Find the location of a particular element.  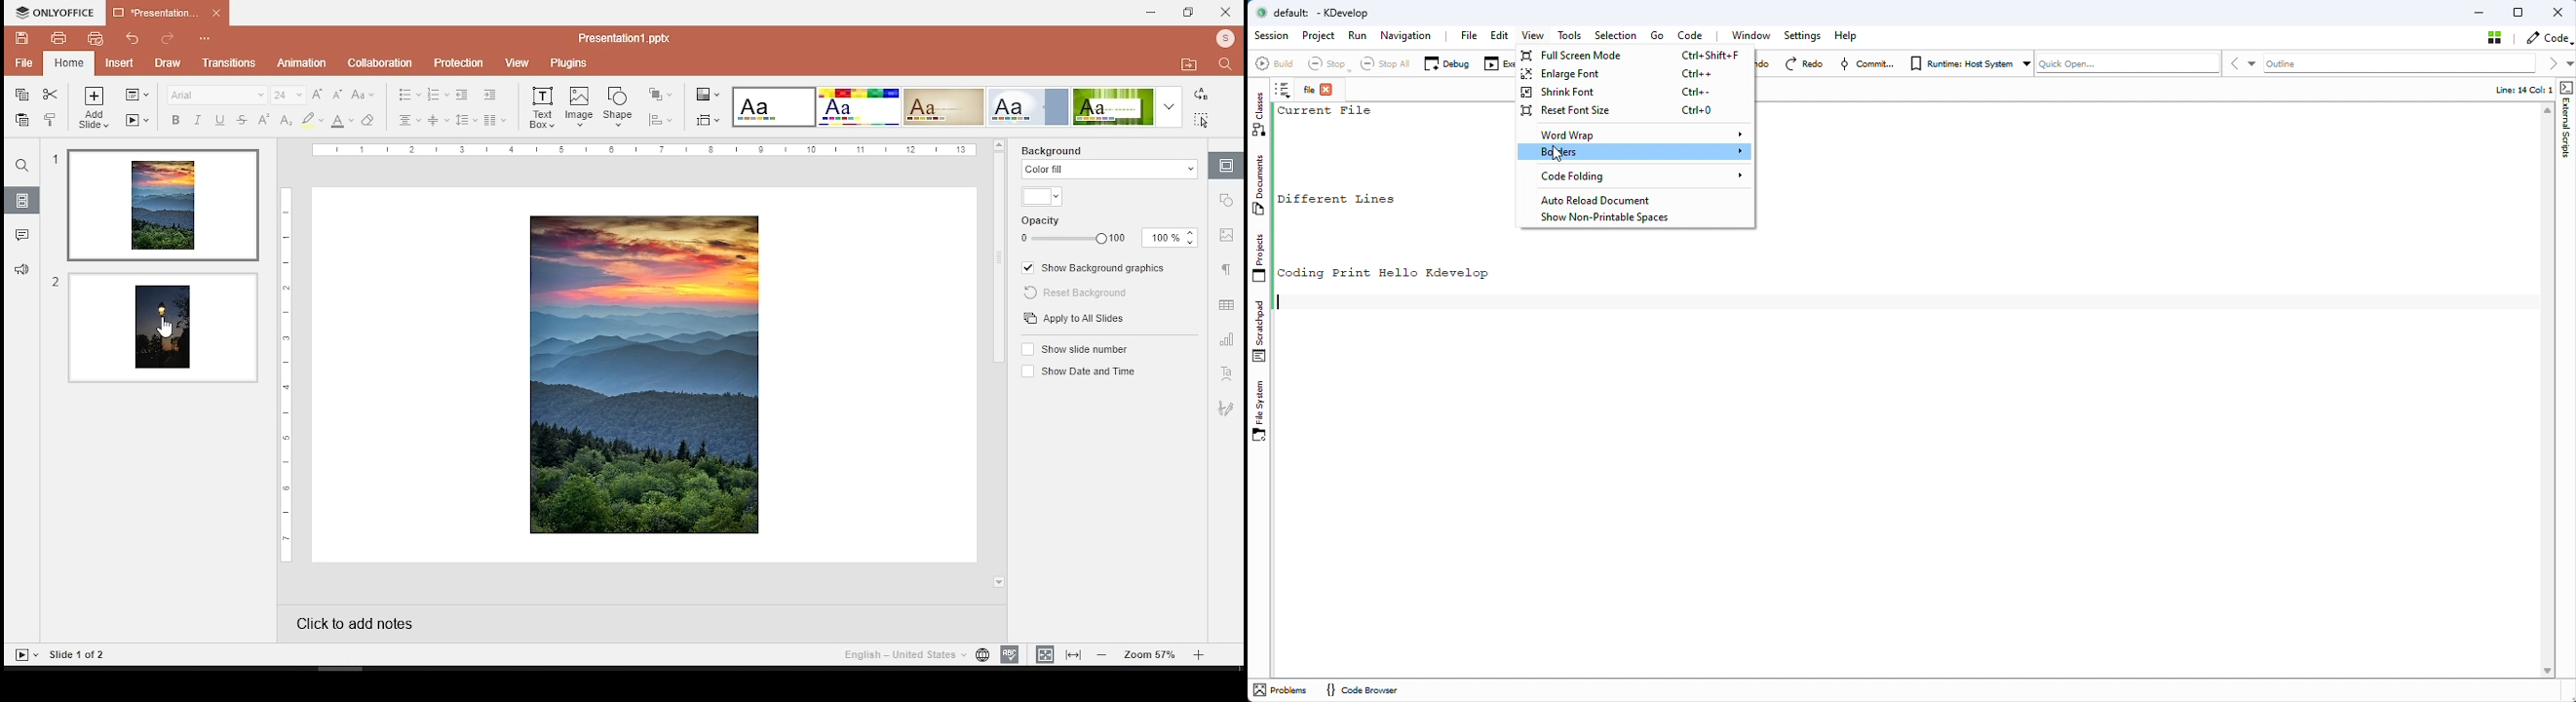

select all is located at coordinates (1202, 122).